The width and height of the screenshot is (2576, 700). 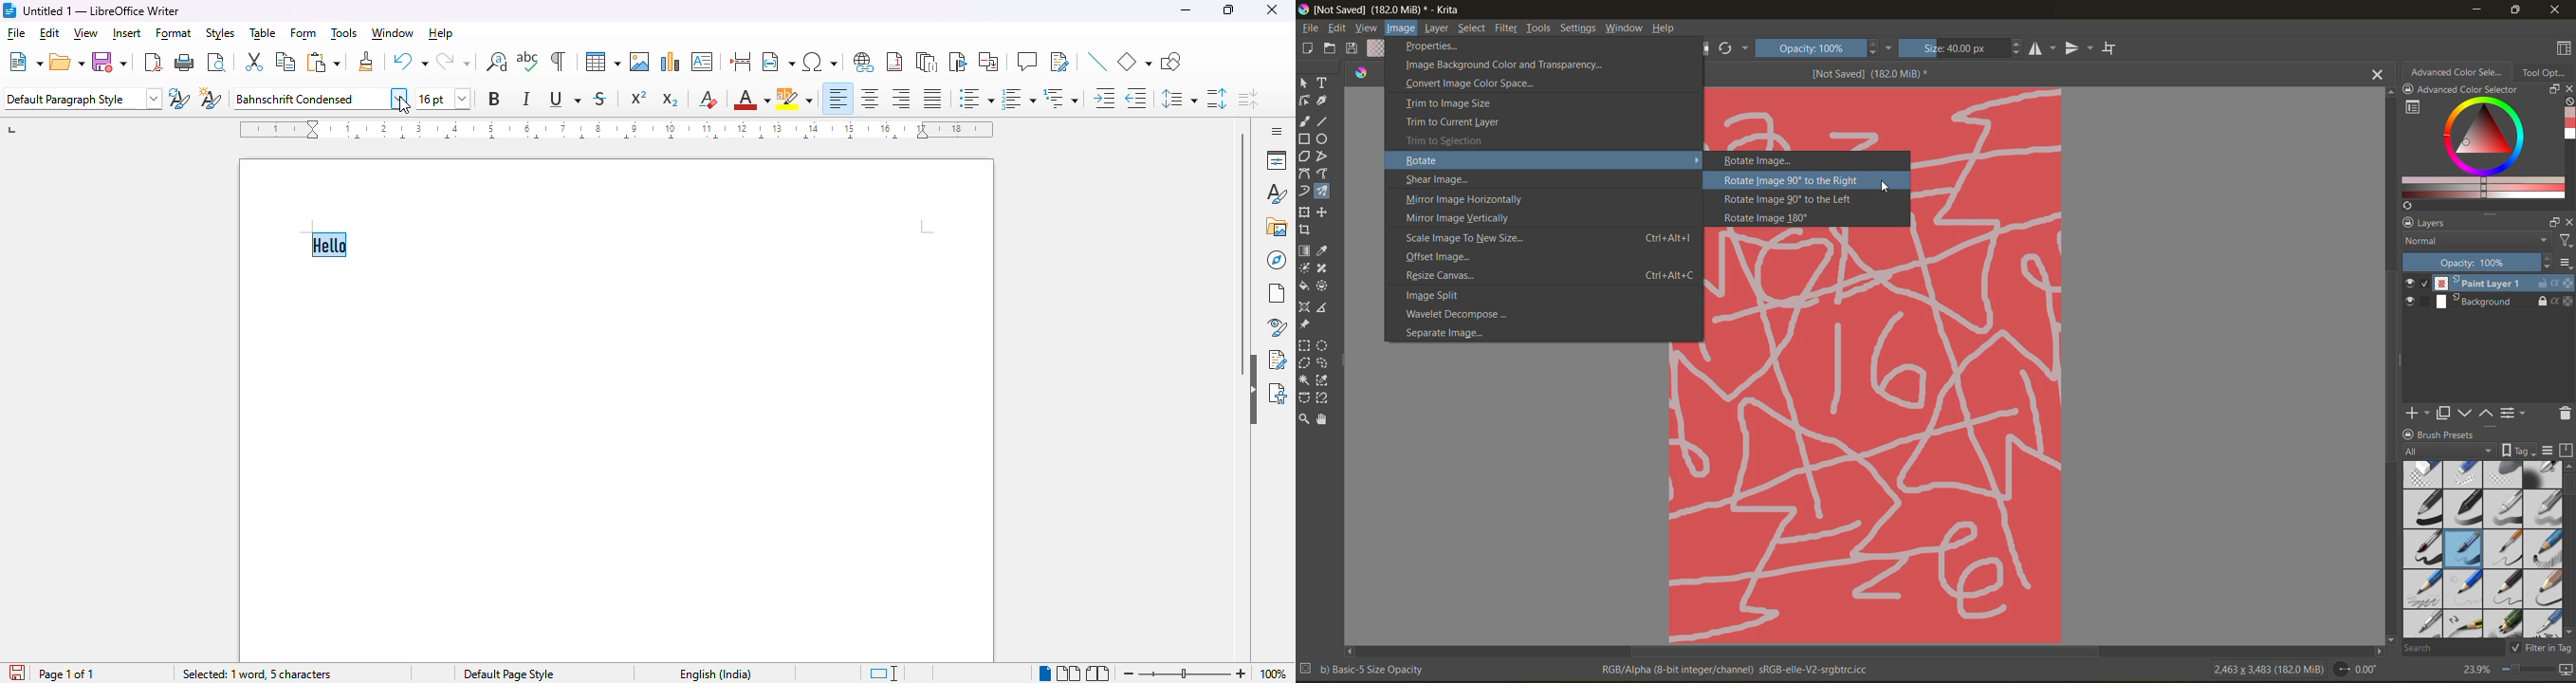 I want to click on clear direct formatting, so click(x=709, y=99).